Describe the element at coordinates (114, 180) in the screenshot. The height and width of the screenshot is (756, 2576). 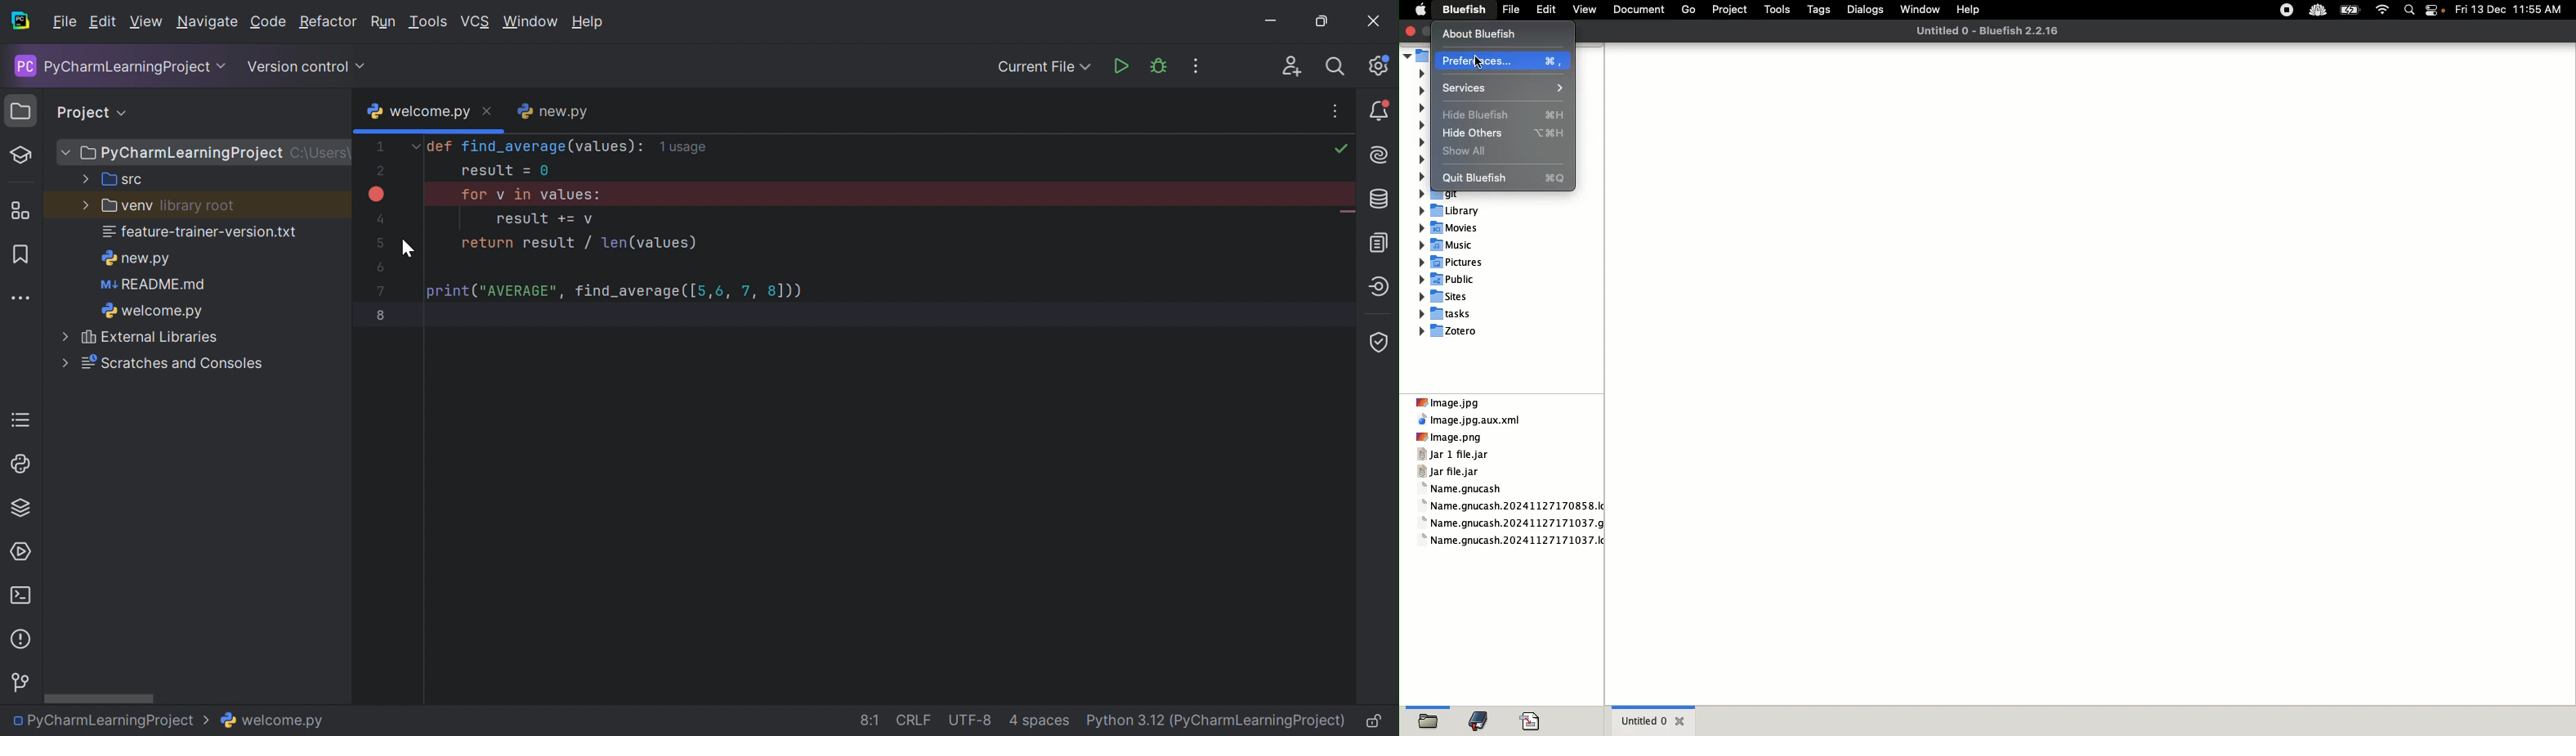
I see `src` at that location.